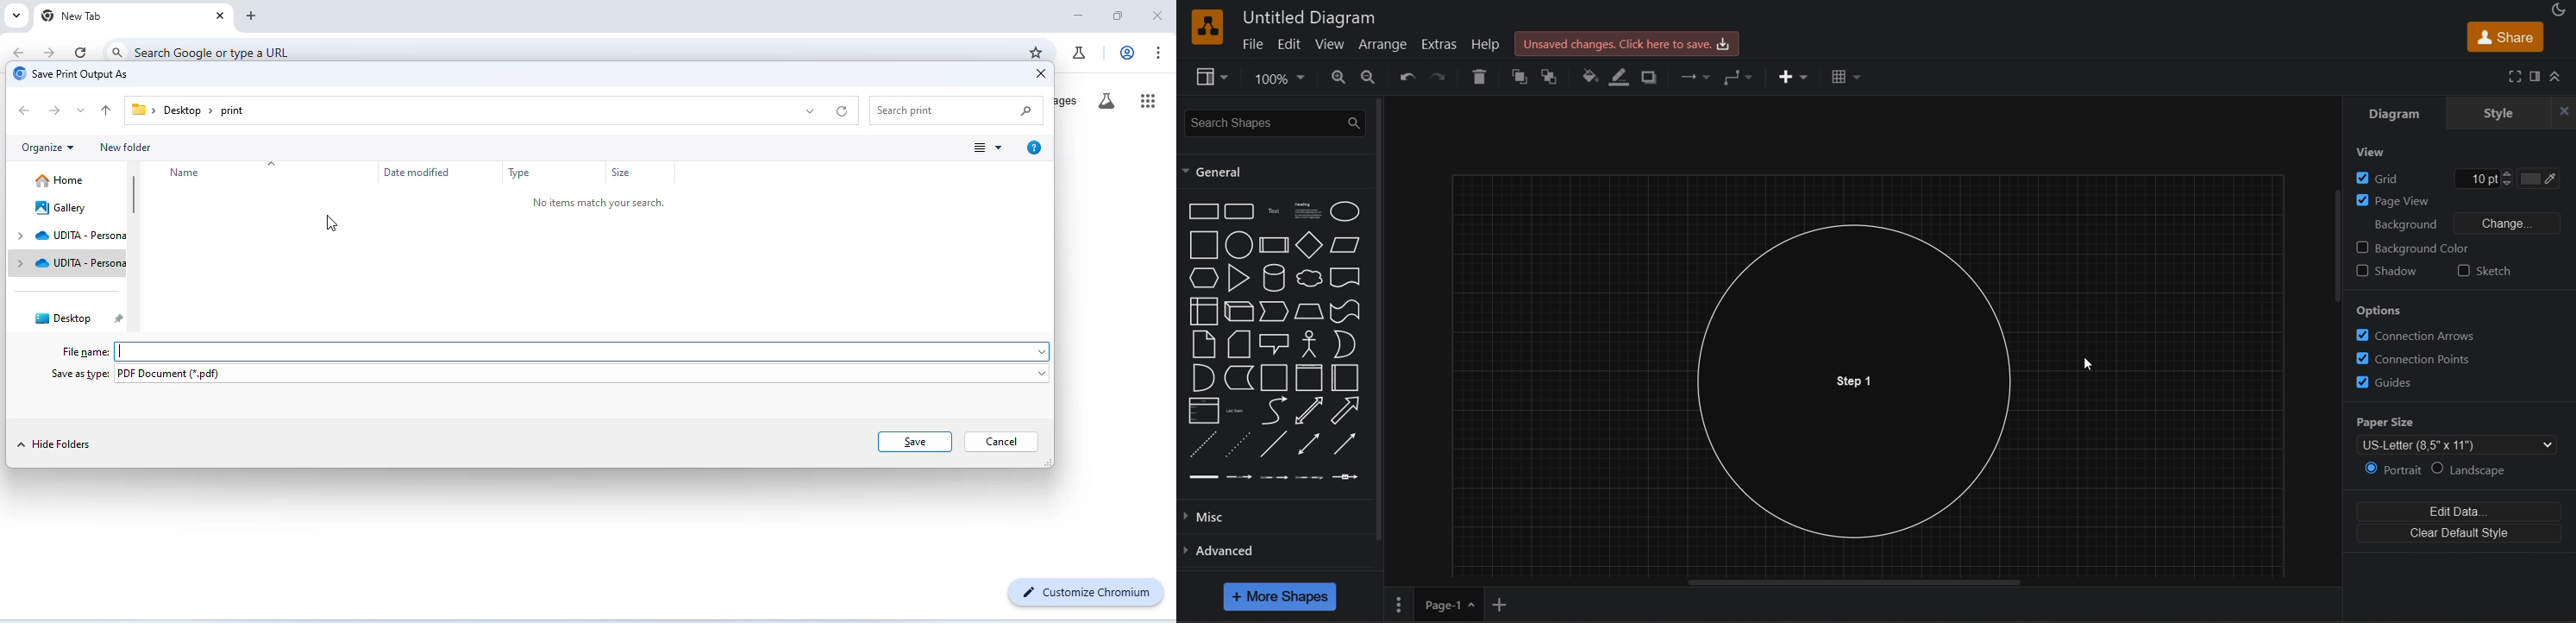 This screenshot has height=644, width=2576. What do you see at coordinates (2494, 112) in the screenshot?
I see `style` at bounding box center [2494, 112].